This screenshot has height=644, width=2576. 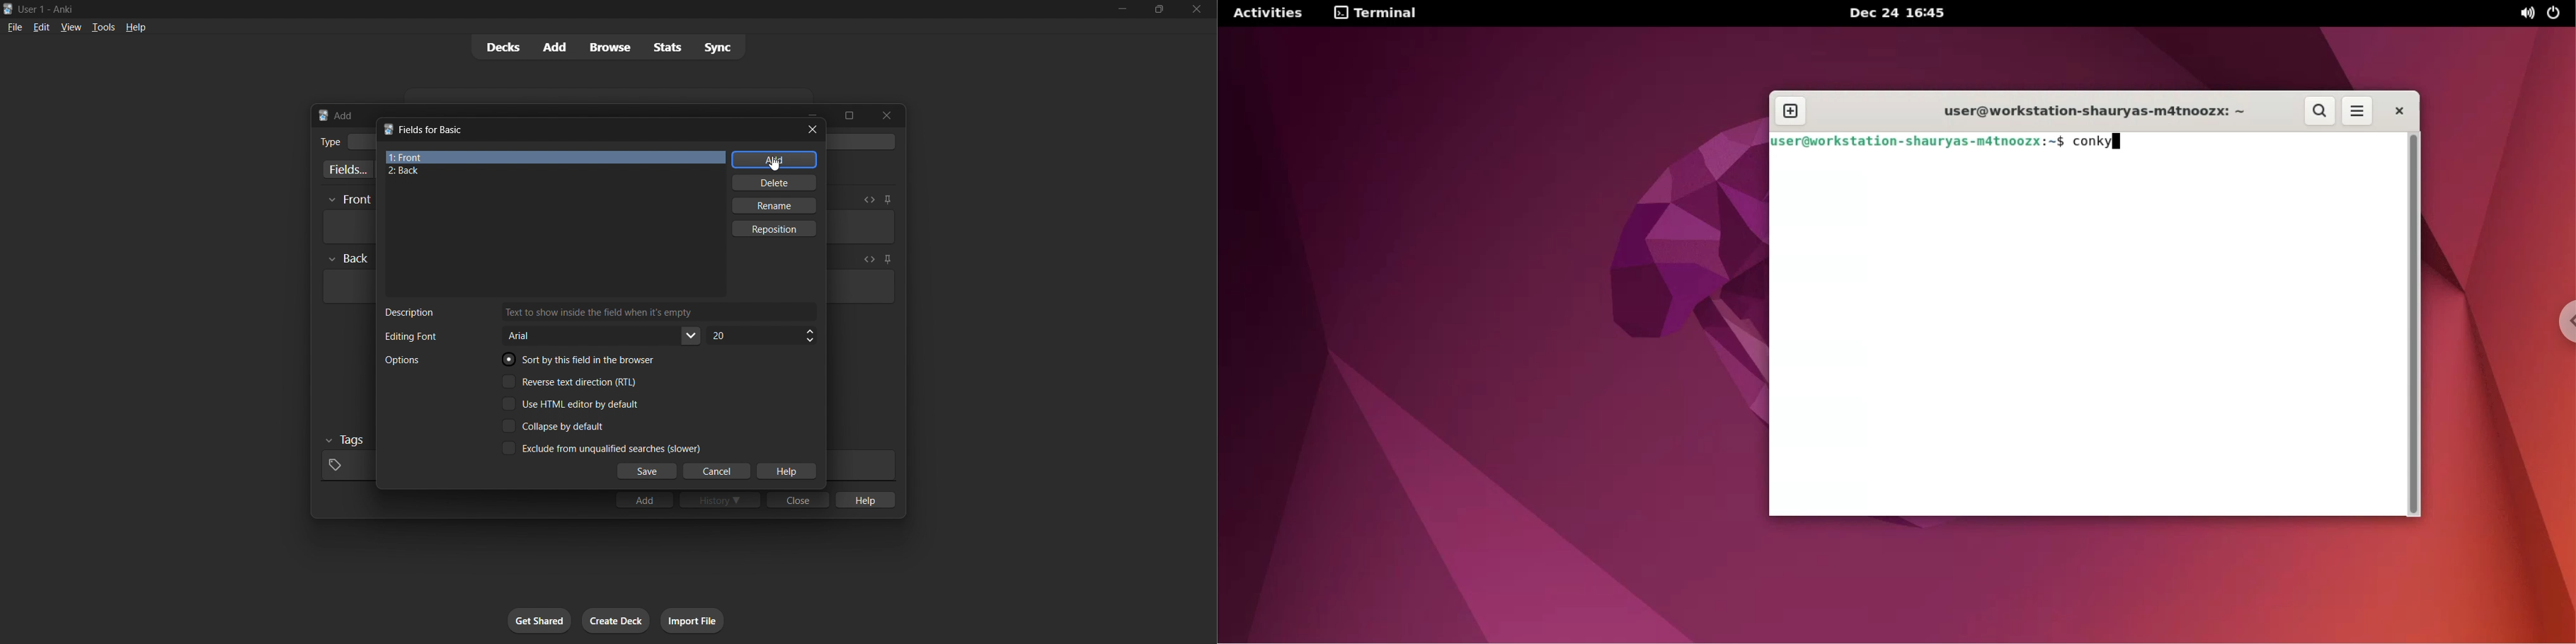 I want to click on field font size, so click(x=761, y=336).